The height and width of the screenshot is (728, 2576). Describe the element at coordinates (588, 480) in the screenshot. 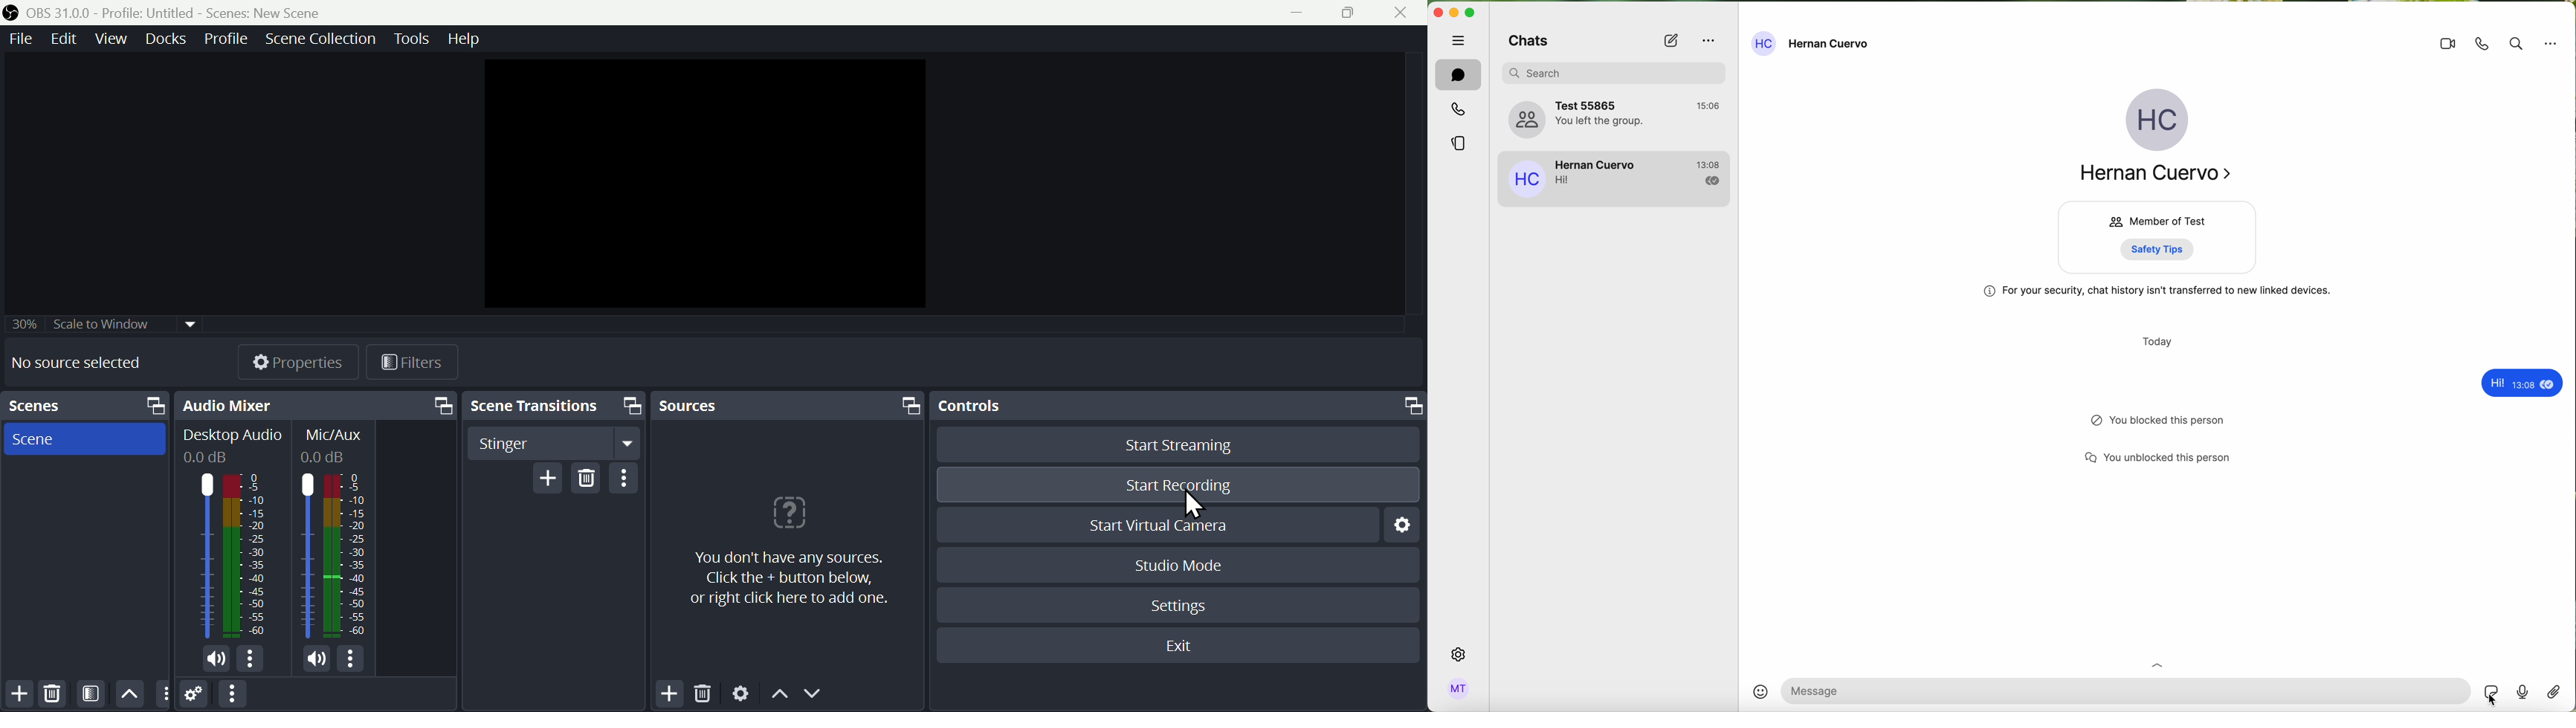

I see `Delete` at that location.